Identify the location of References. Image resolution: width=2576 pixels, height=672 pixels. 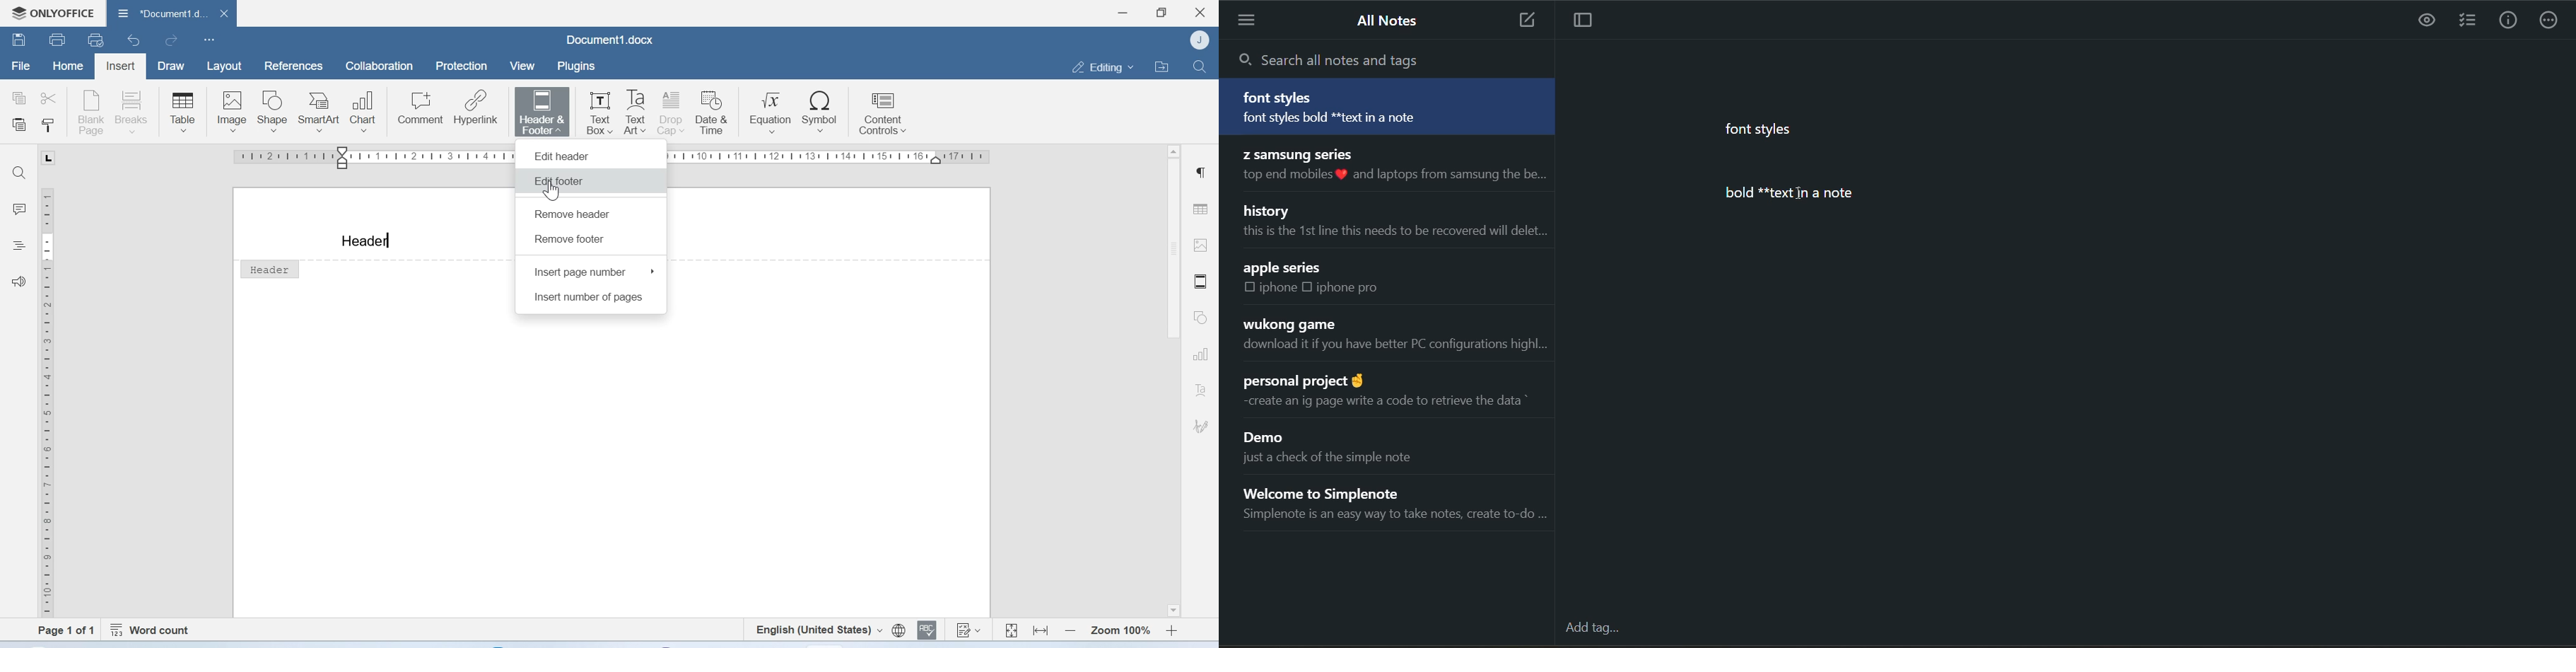
(291, 65).